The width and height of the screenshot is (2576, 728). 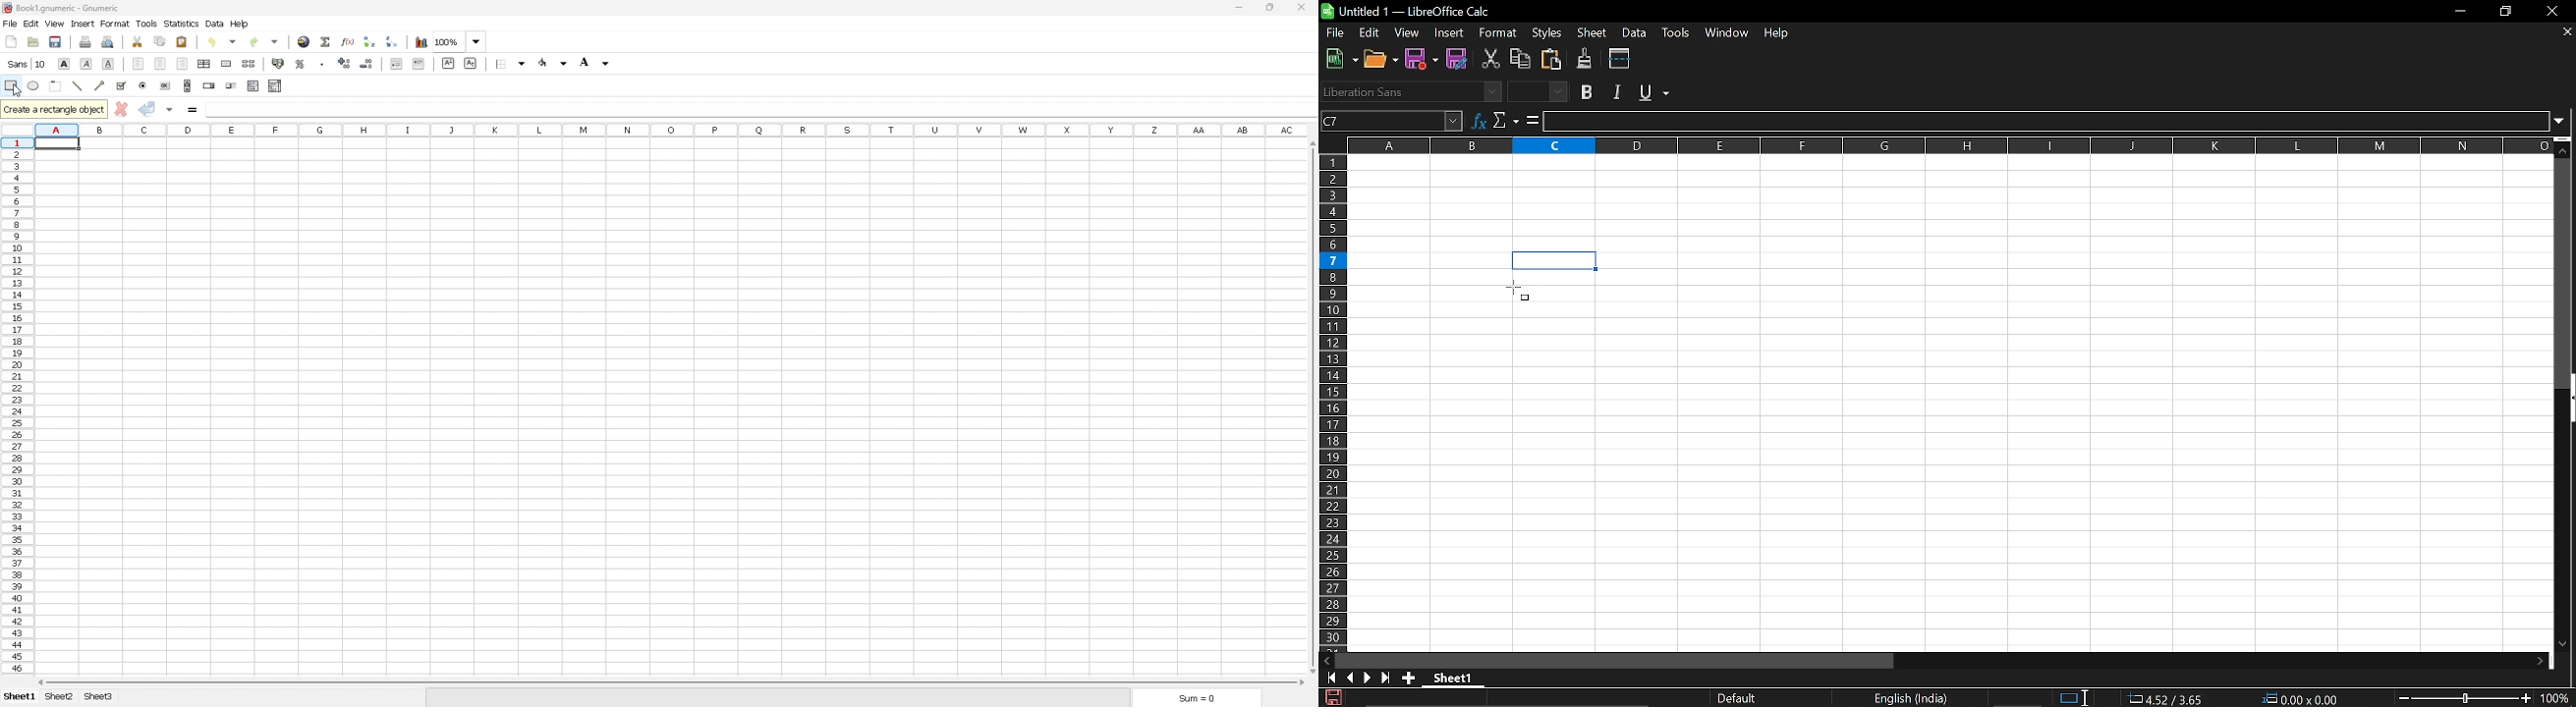 I want to click on merge cells, so click(x=227, y=63).